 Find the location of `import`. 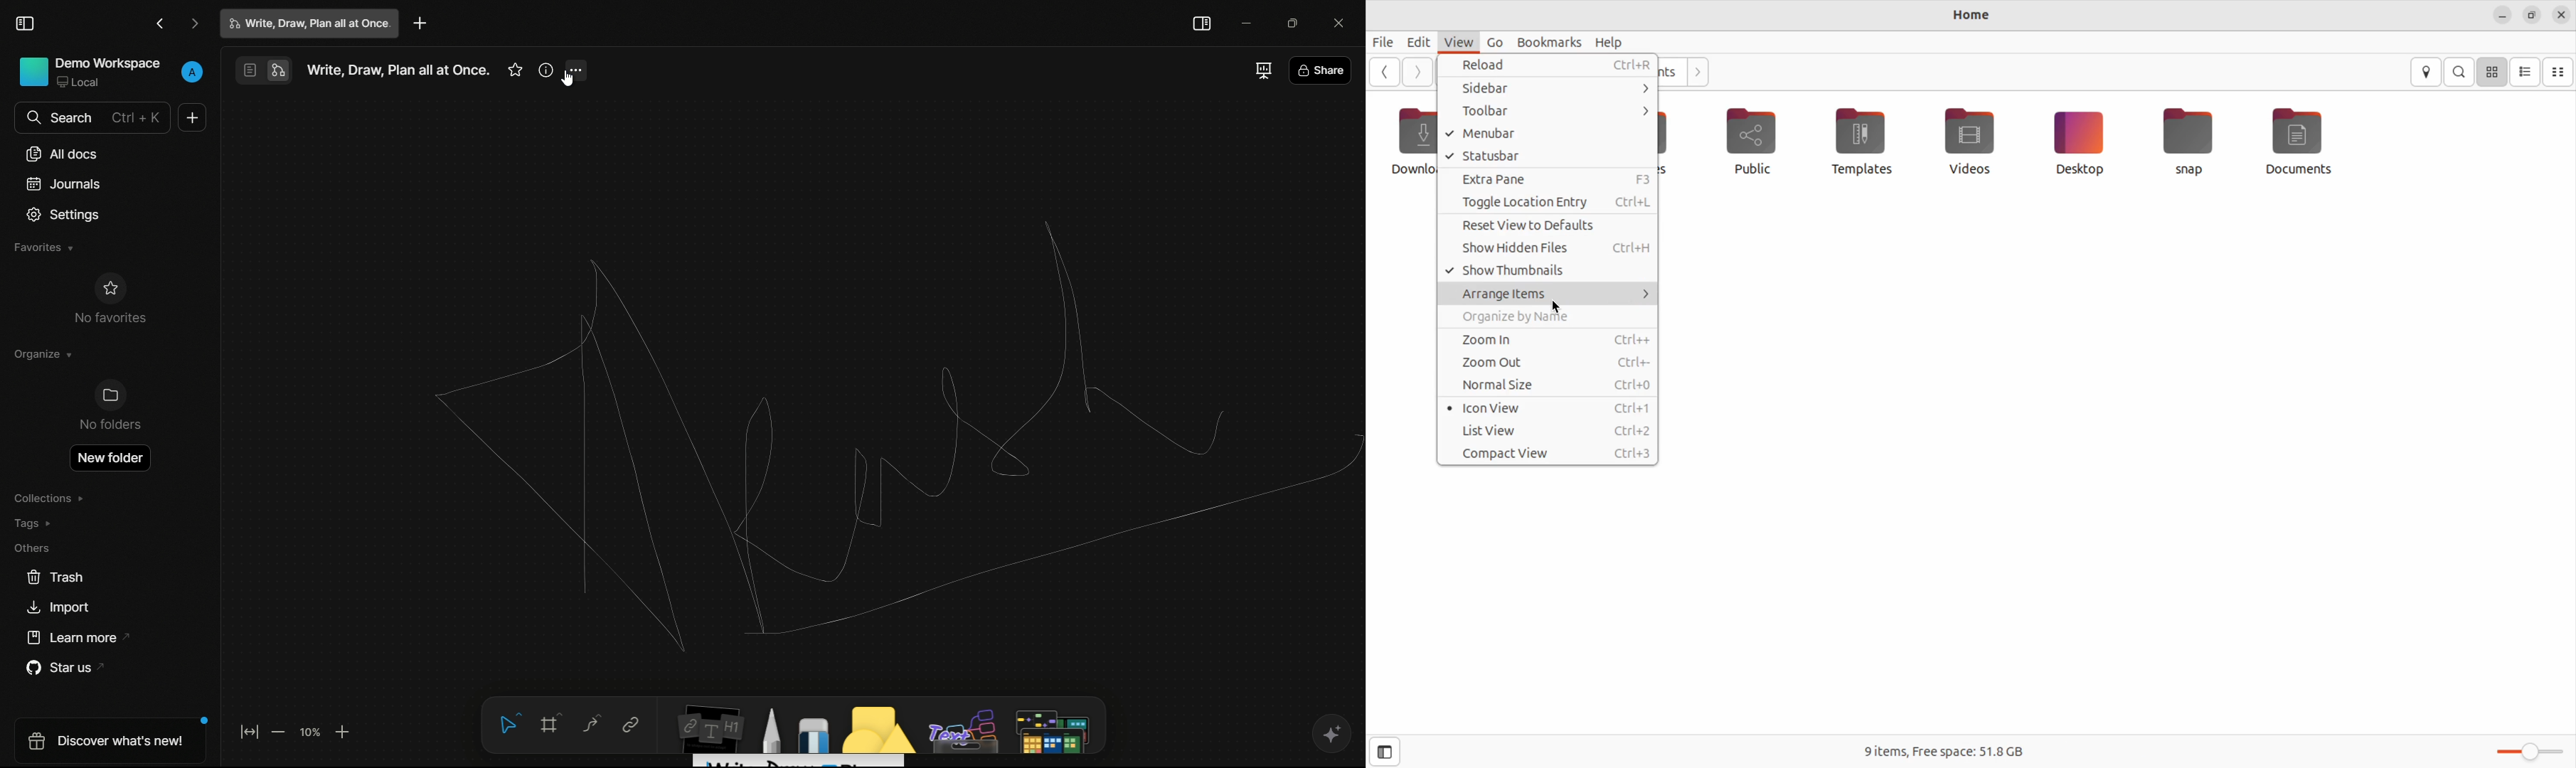

import is located at coordinates (58, 607).